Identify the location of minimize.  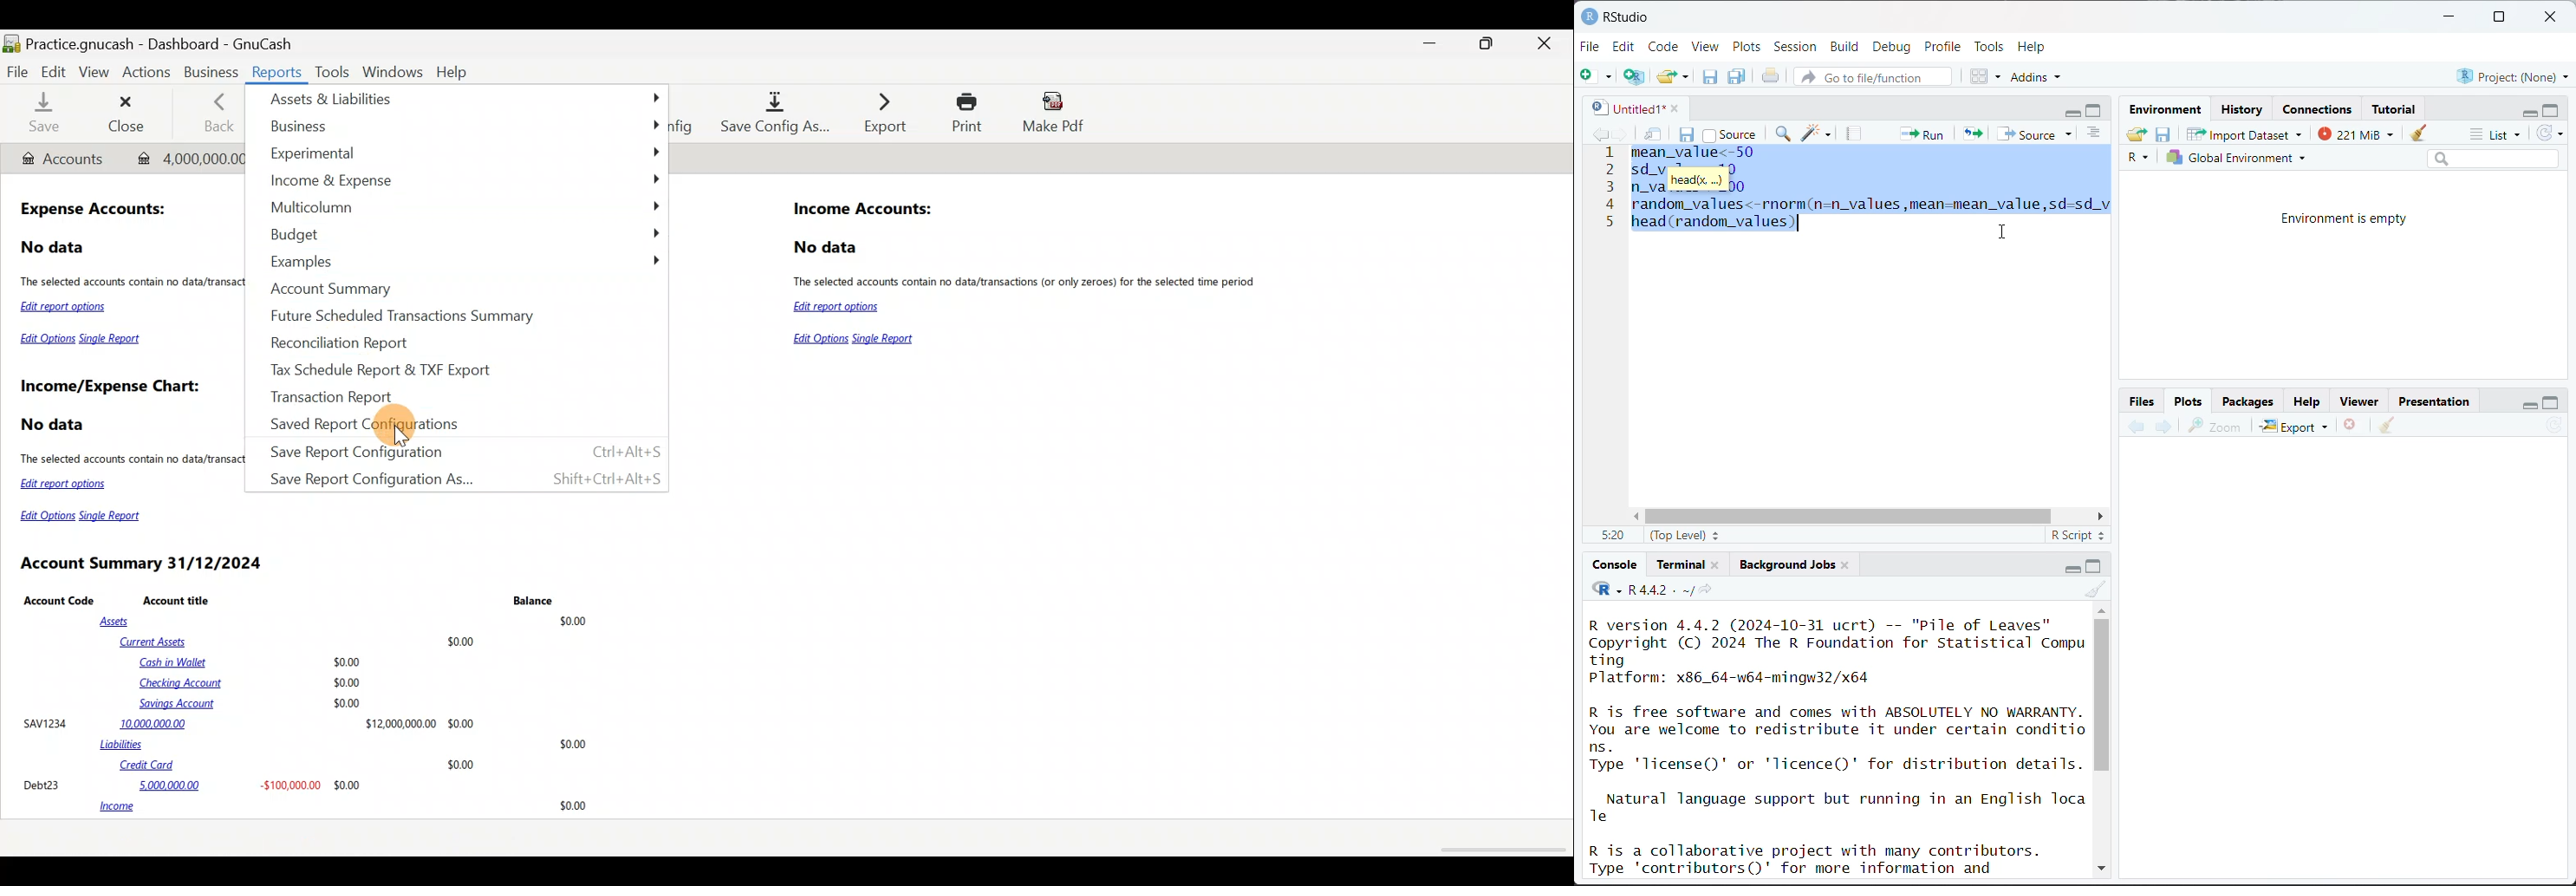
(2450, 17).